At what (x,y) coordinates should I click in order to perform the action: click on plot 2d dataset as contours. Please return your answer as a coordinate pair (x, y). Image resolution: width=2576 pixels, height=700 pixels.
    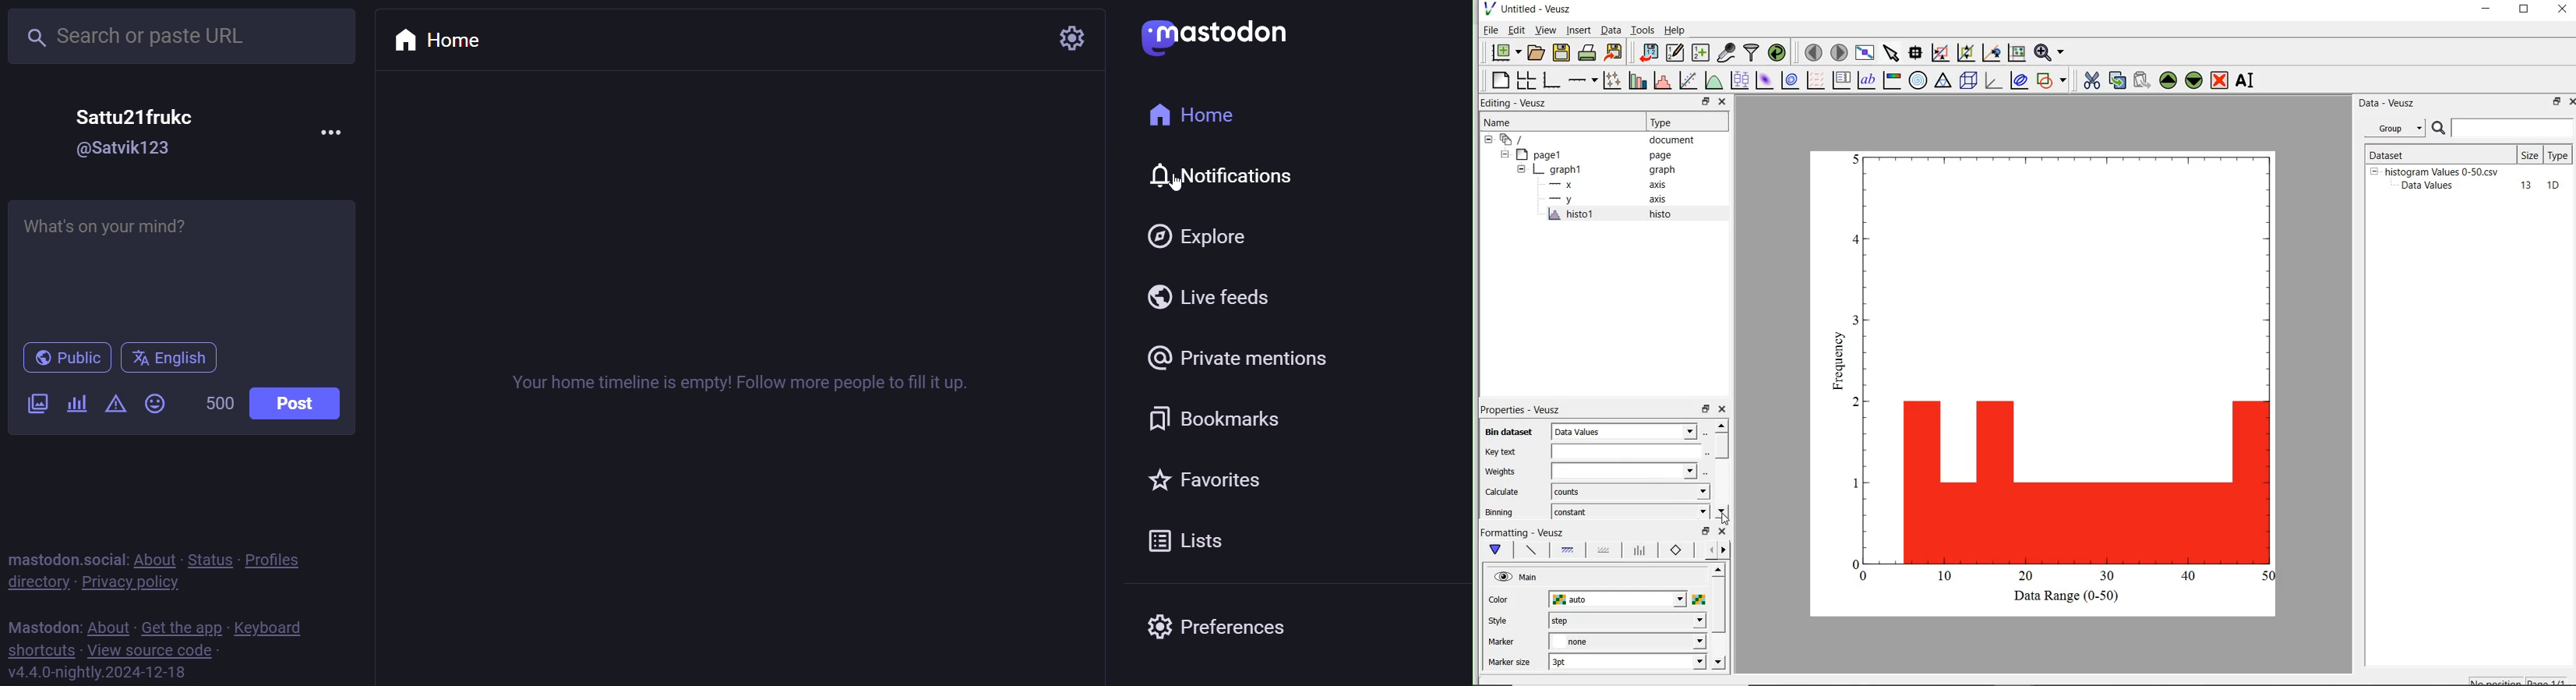
    Looking at the image, I should click on (1790, 80).